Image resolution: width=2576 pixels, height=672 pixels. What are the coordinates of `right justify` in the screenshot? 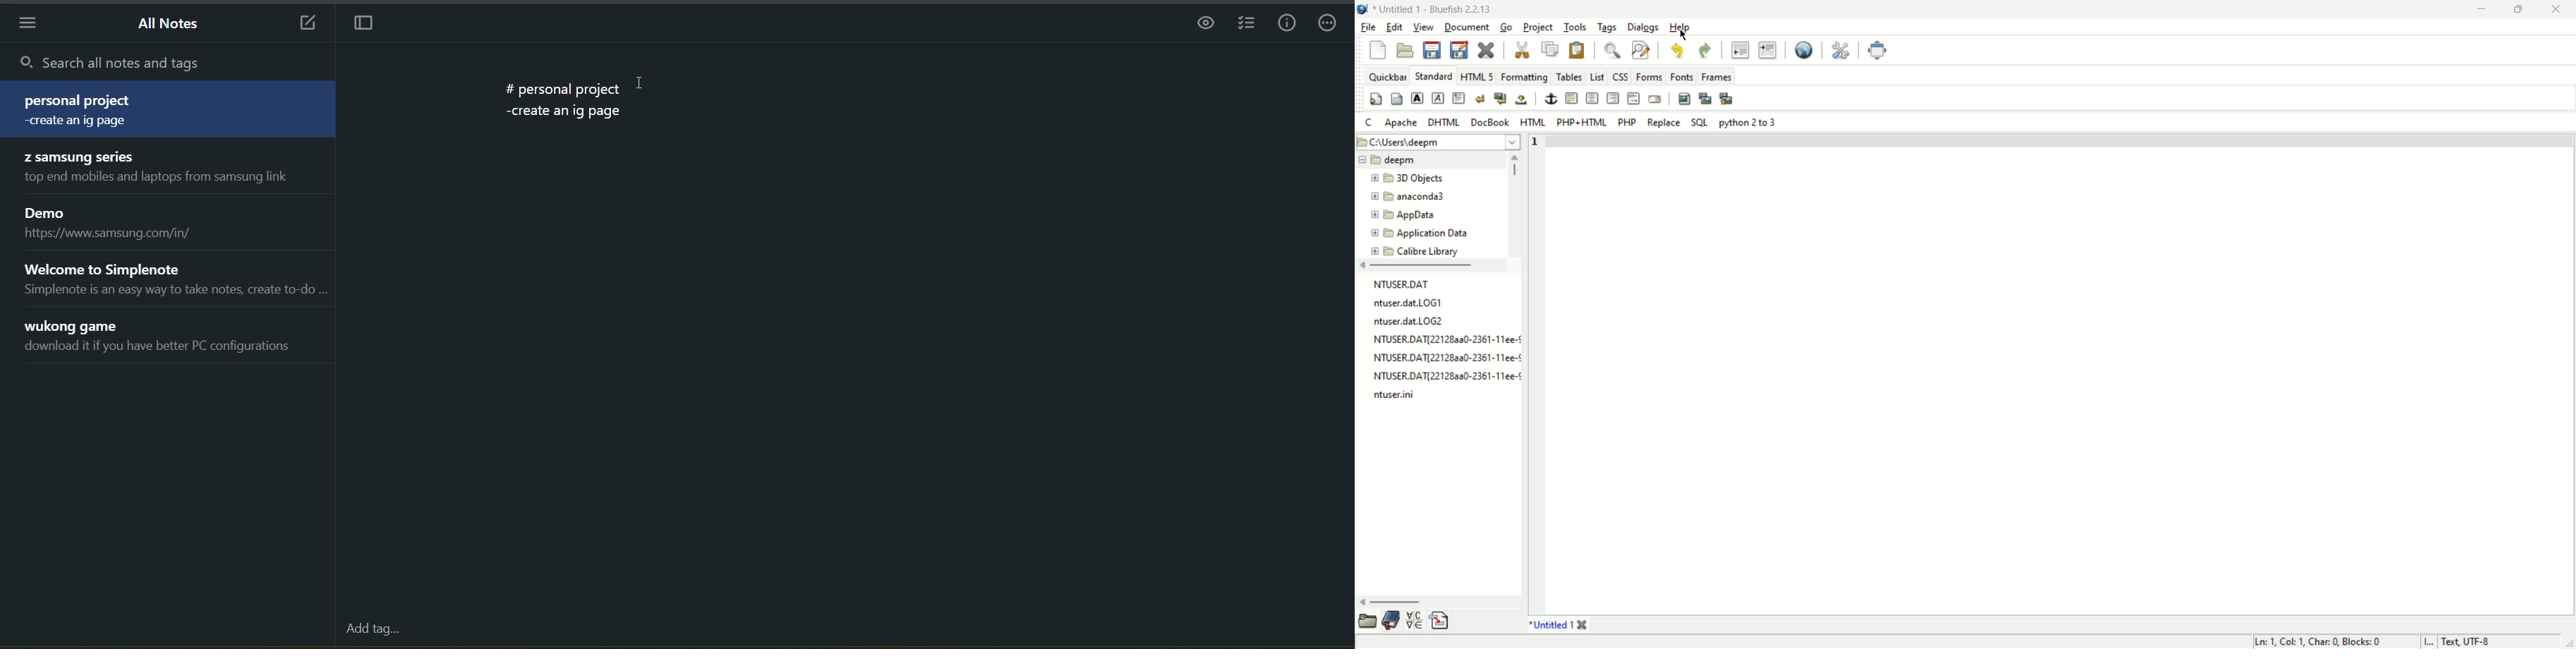 It's located at (1612, 97).